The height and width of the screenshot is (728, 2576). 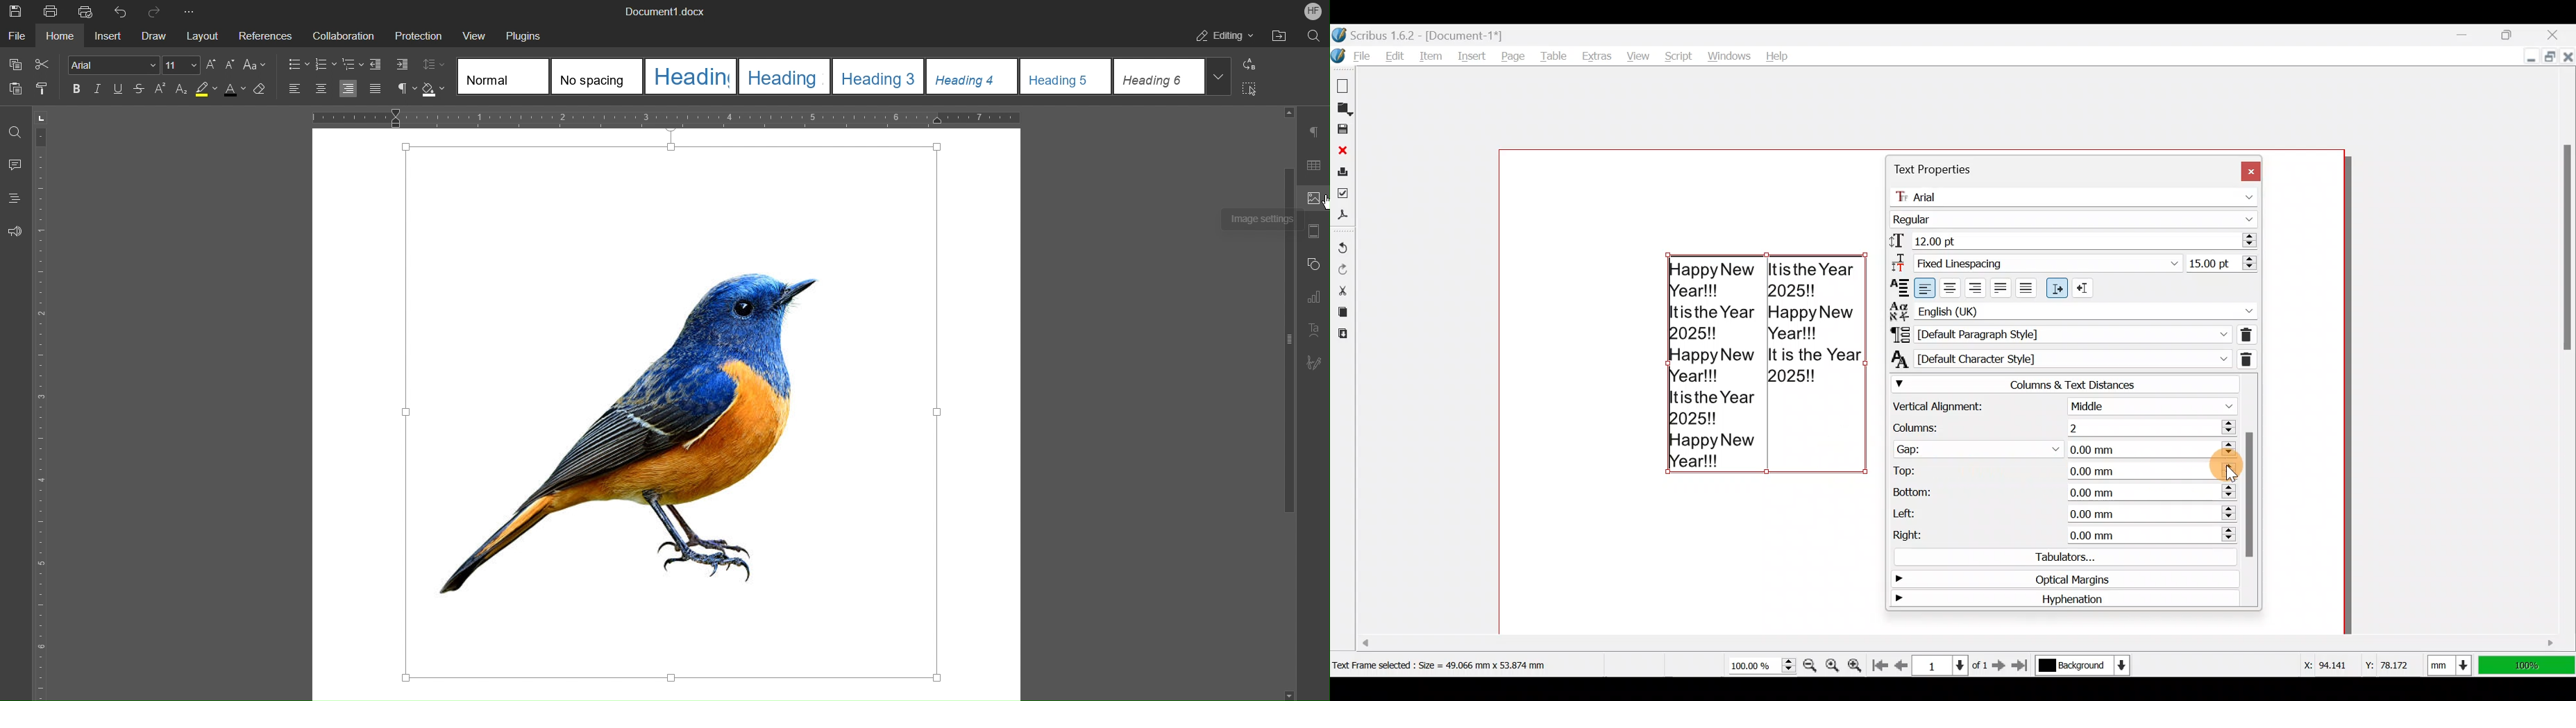 I want to click on Align text justified, so click(x=2003, y=286).